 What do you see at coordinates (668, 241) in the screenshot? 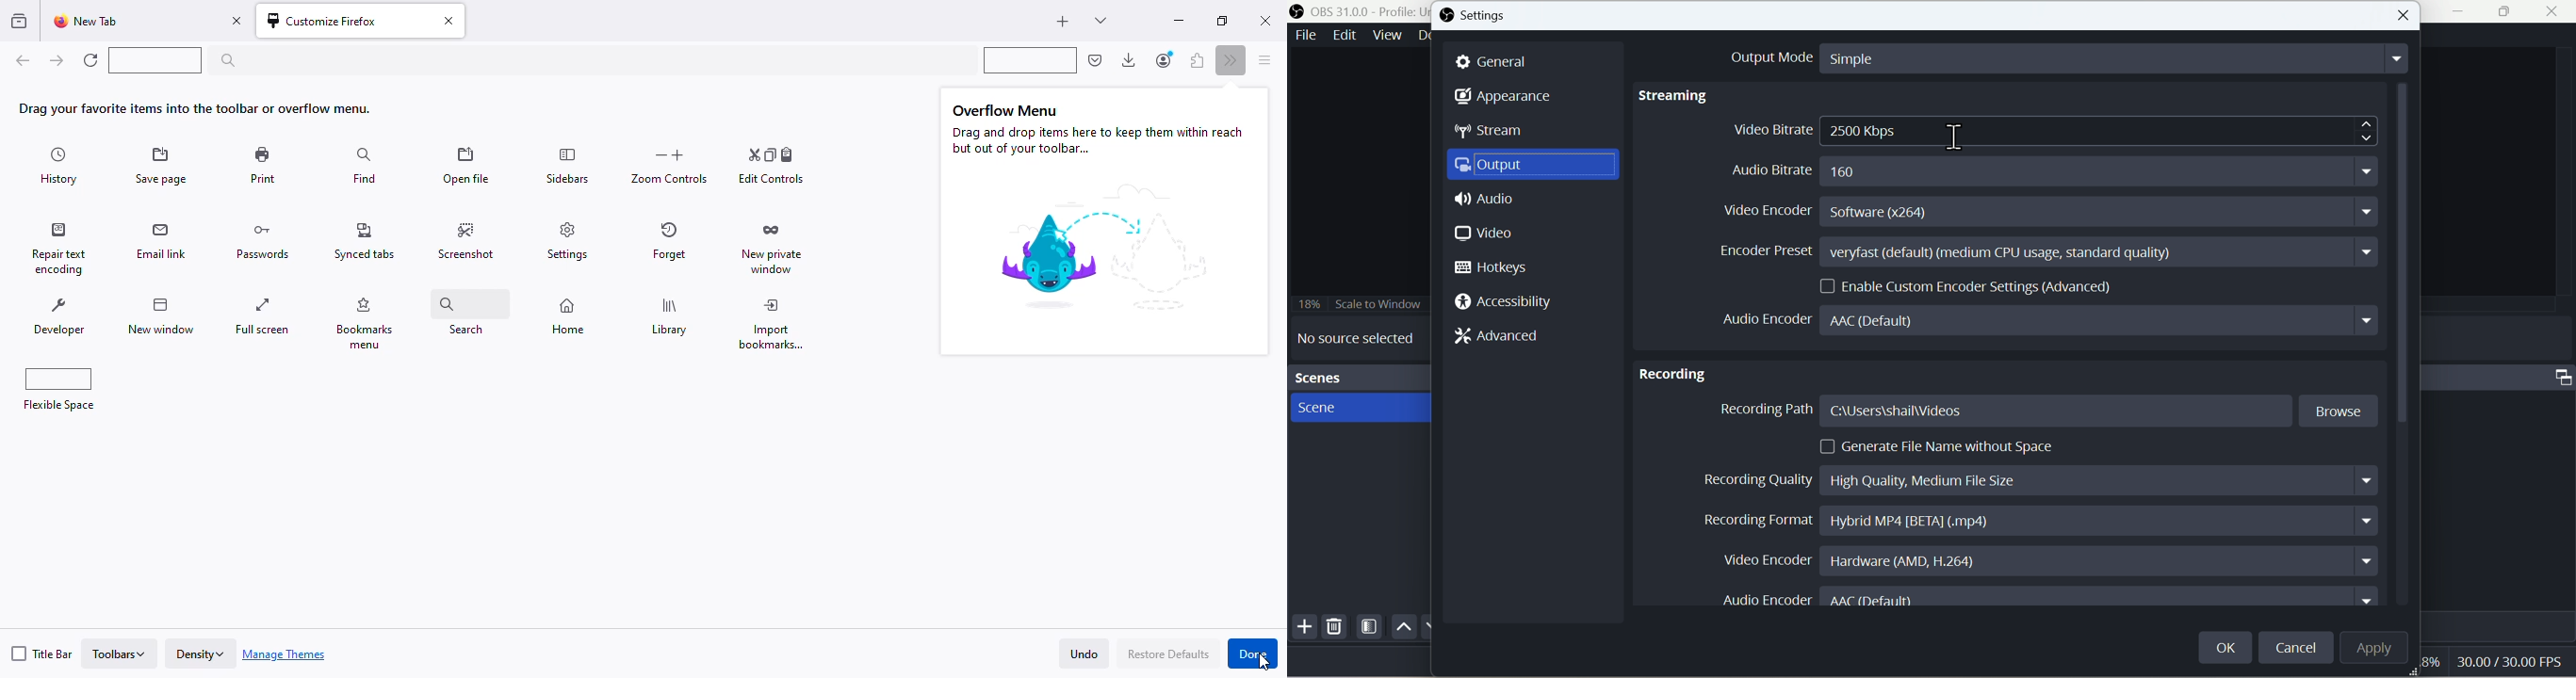
I see `forget` at bounding box center [668, 241].